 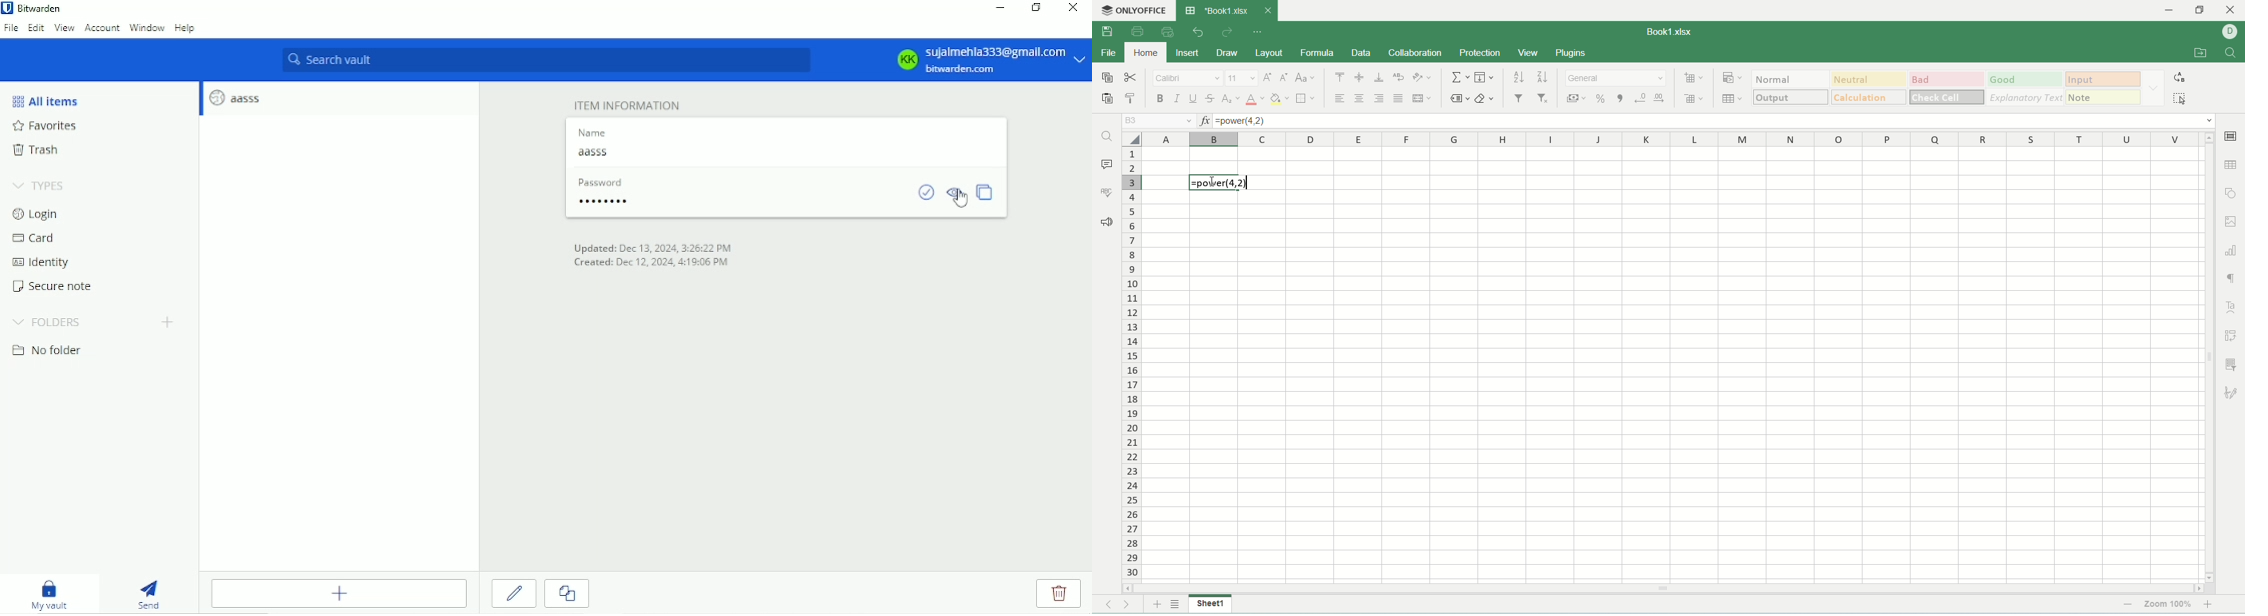 What do you see at coordinates (599, 156) in the screenshot?
I see `Name` at bounding box center [599, 156].